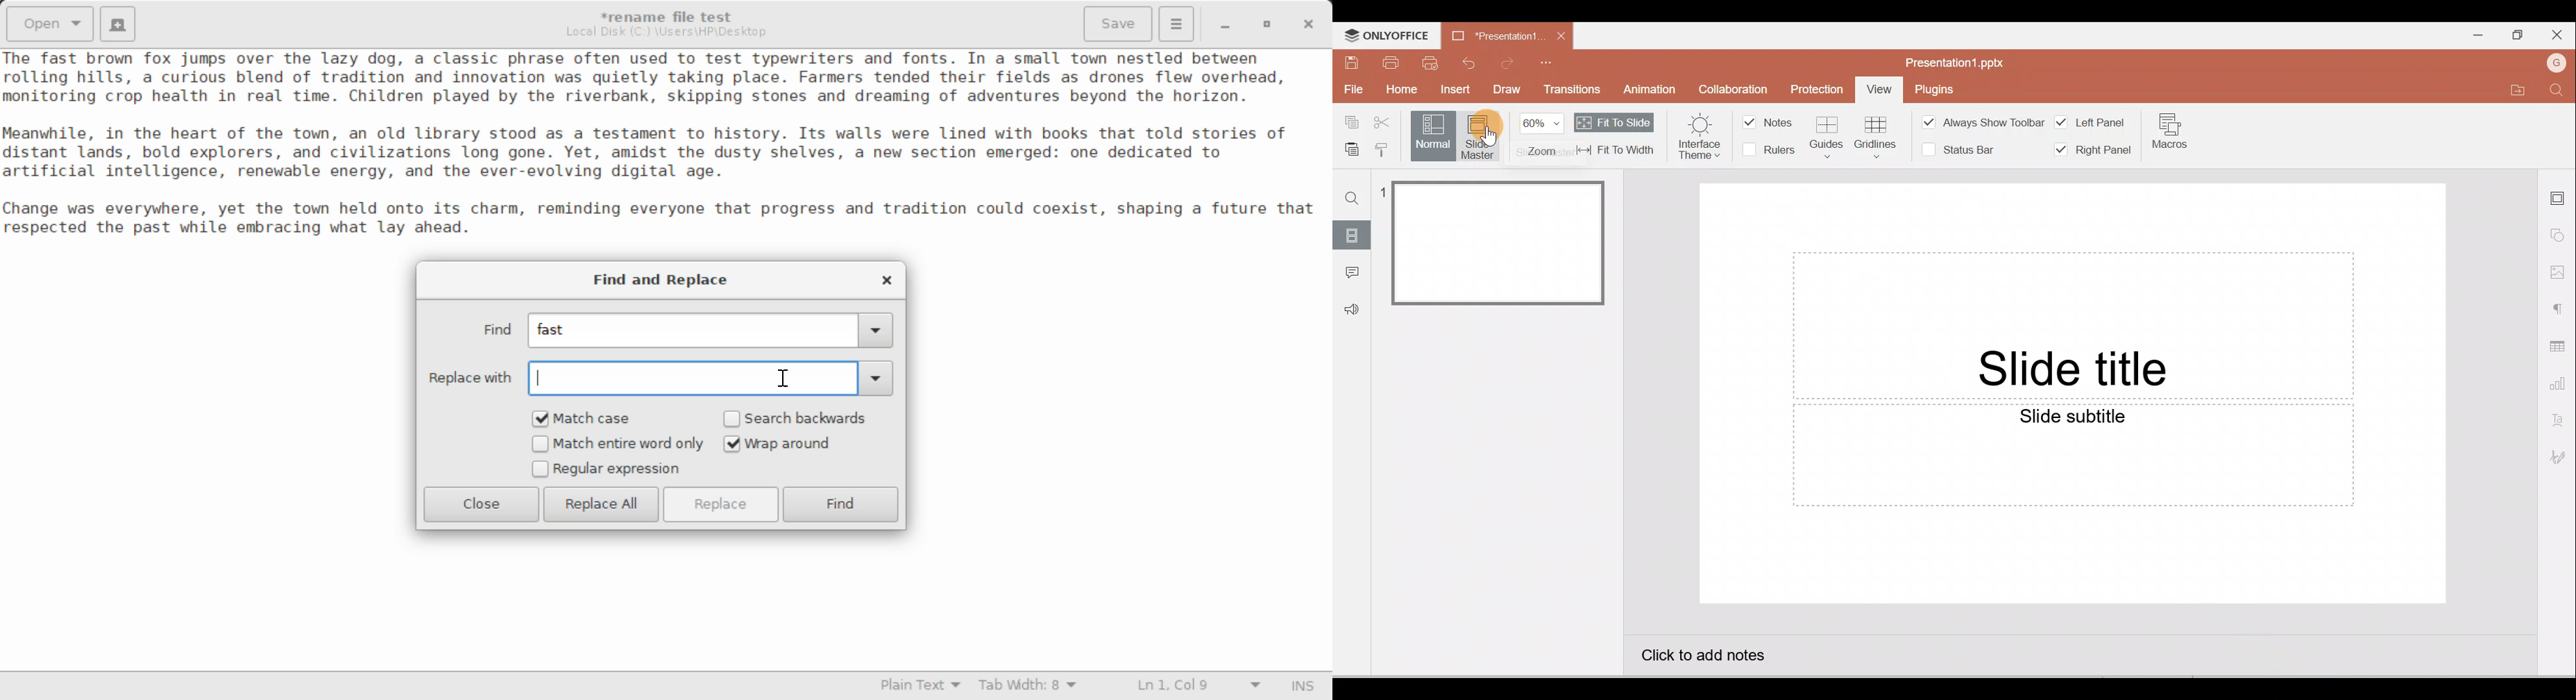 The height and width of the screenshot is (700, 2576). Describe the element at coordinates (2072, 395) in the screenshot. I see `Presentation slide` at that location.